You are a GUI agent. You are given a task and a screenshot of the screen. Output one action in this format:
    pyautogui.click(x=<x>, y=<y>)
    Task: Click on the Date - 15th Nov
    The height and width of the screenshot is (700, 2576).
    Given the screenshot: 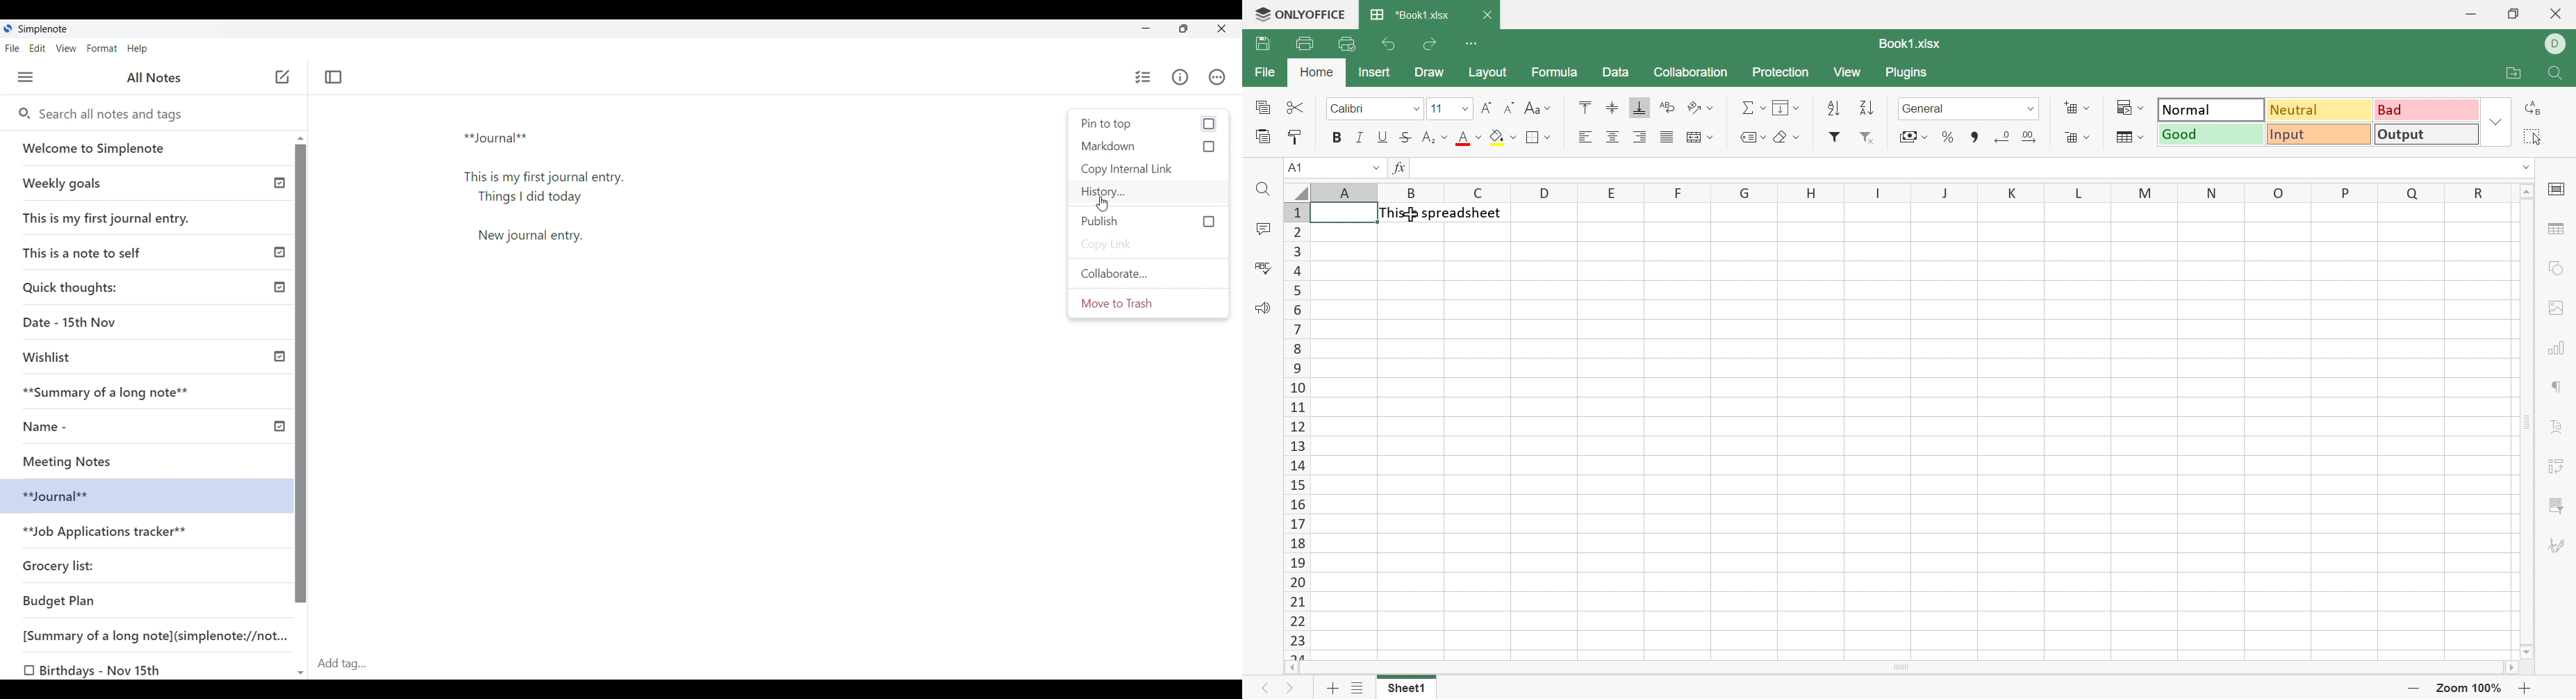 What is the action you would take?
    pyautogui.click(x=72, y=322)
    